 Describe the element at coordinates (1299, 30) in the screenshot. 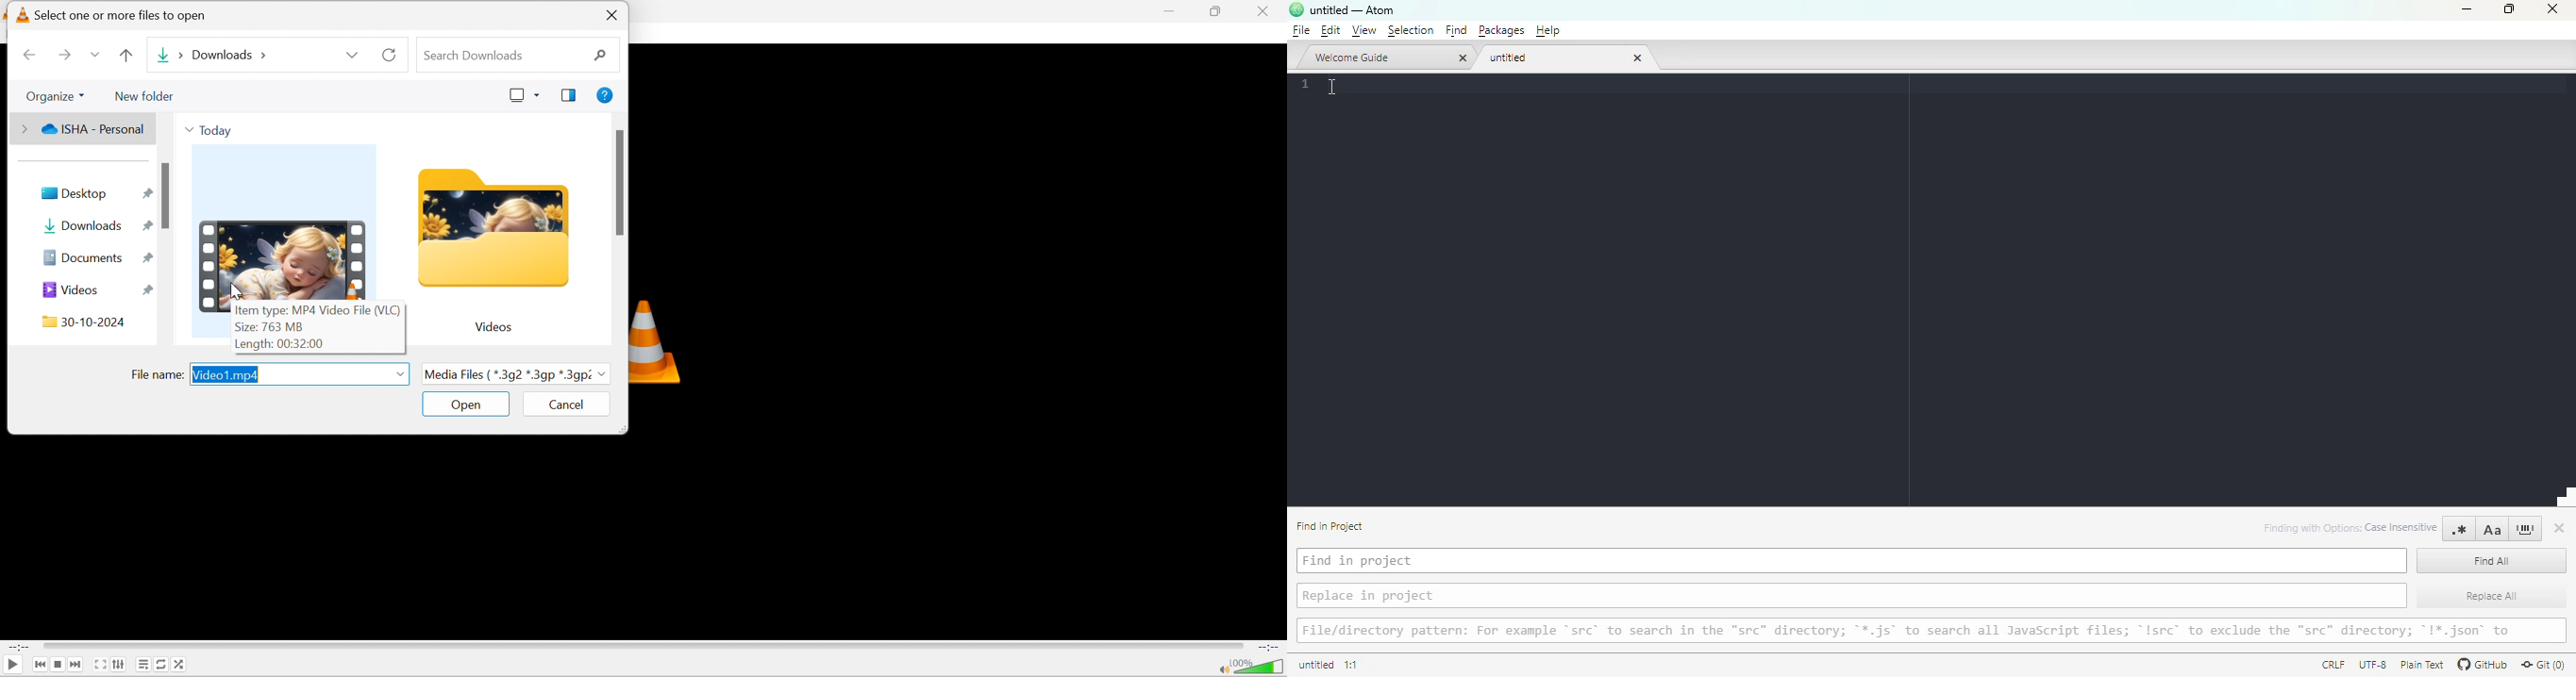

I see `file` at that location.